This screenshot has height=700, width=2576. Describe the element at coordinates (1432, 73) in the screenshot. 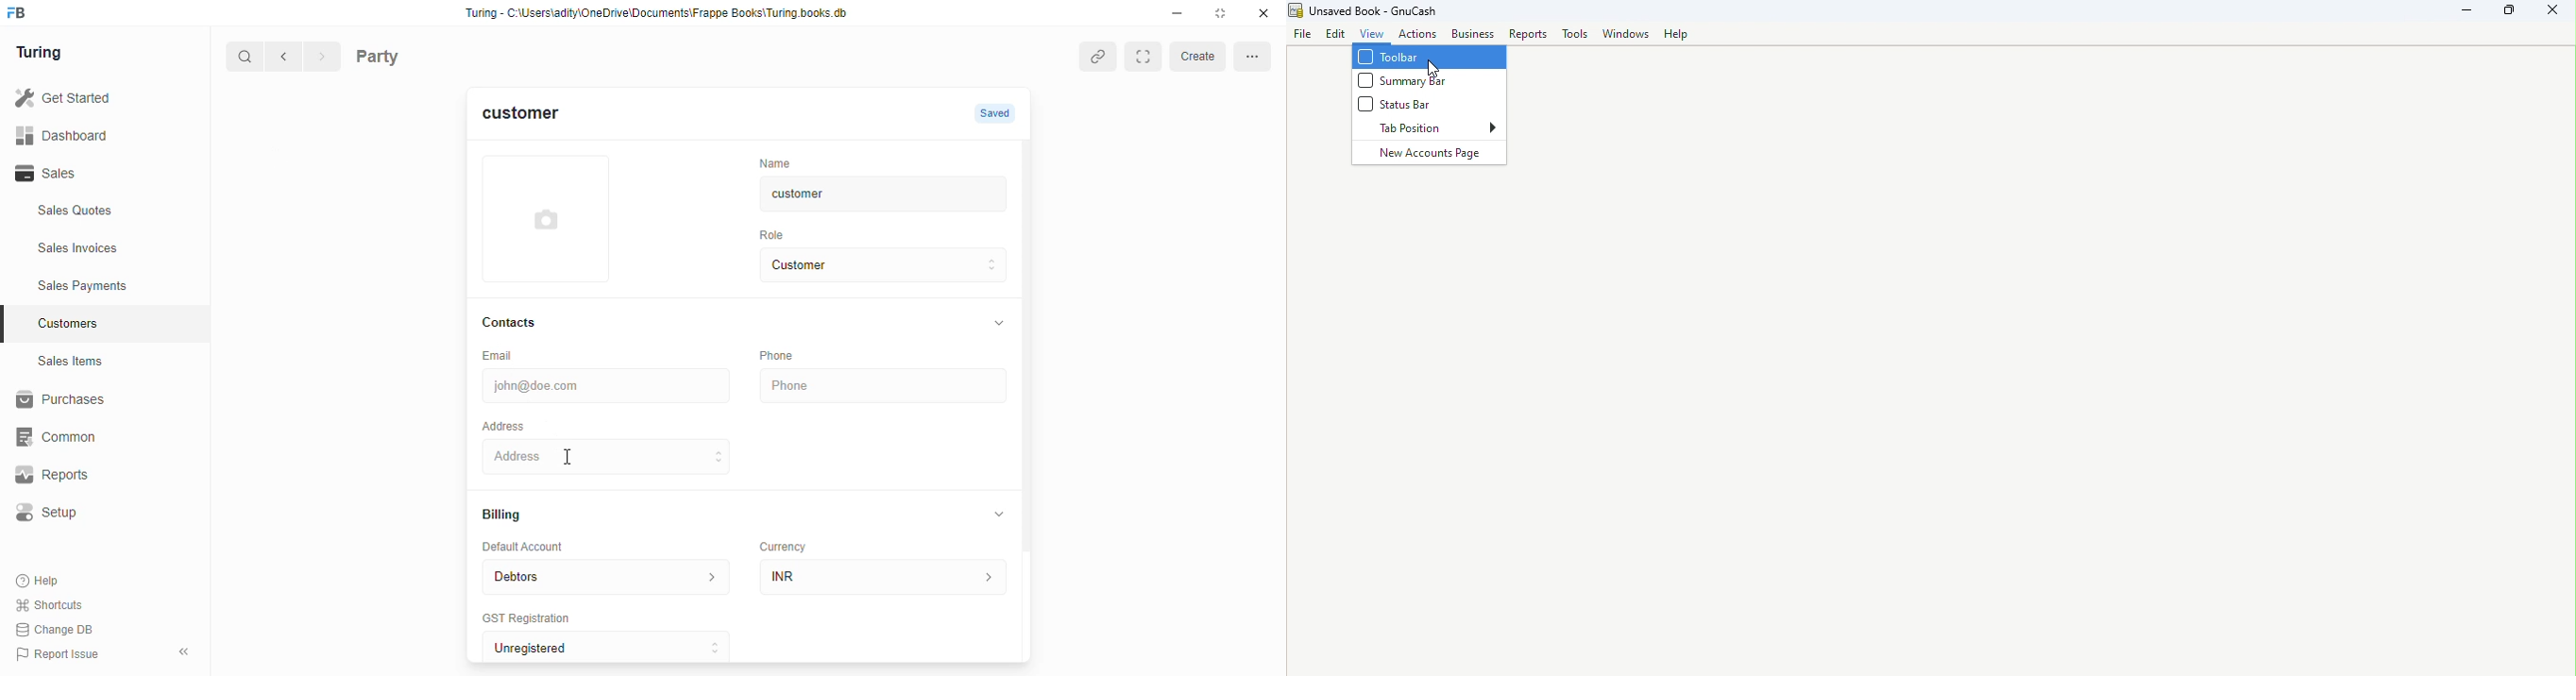

I see `Cursor` at that location.